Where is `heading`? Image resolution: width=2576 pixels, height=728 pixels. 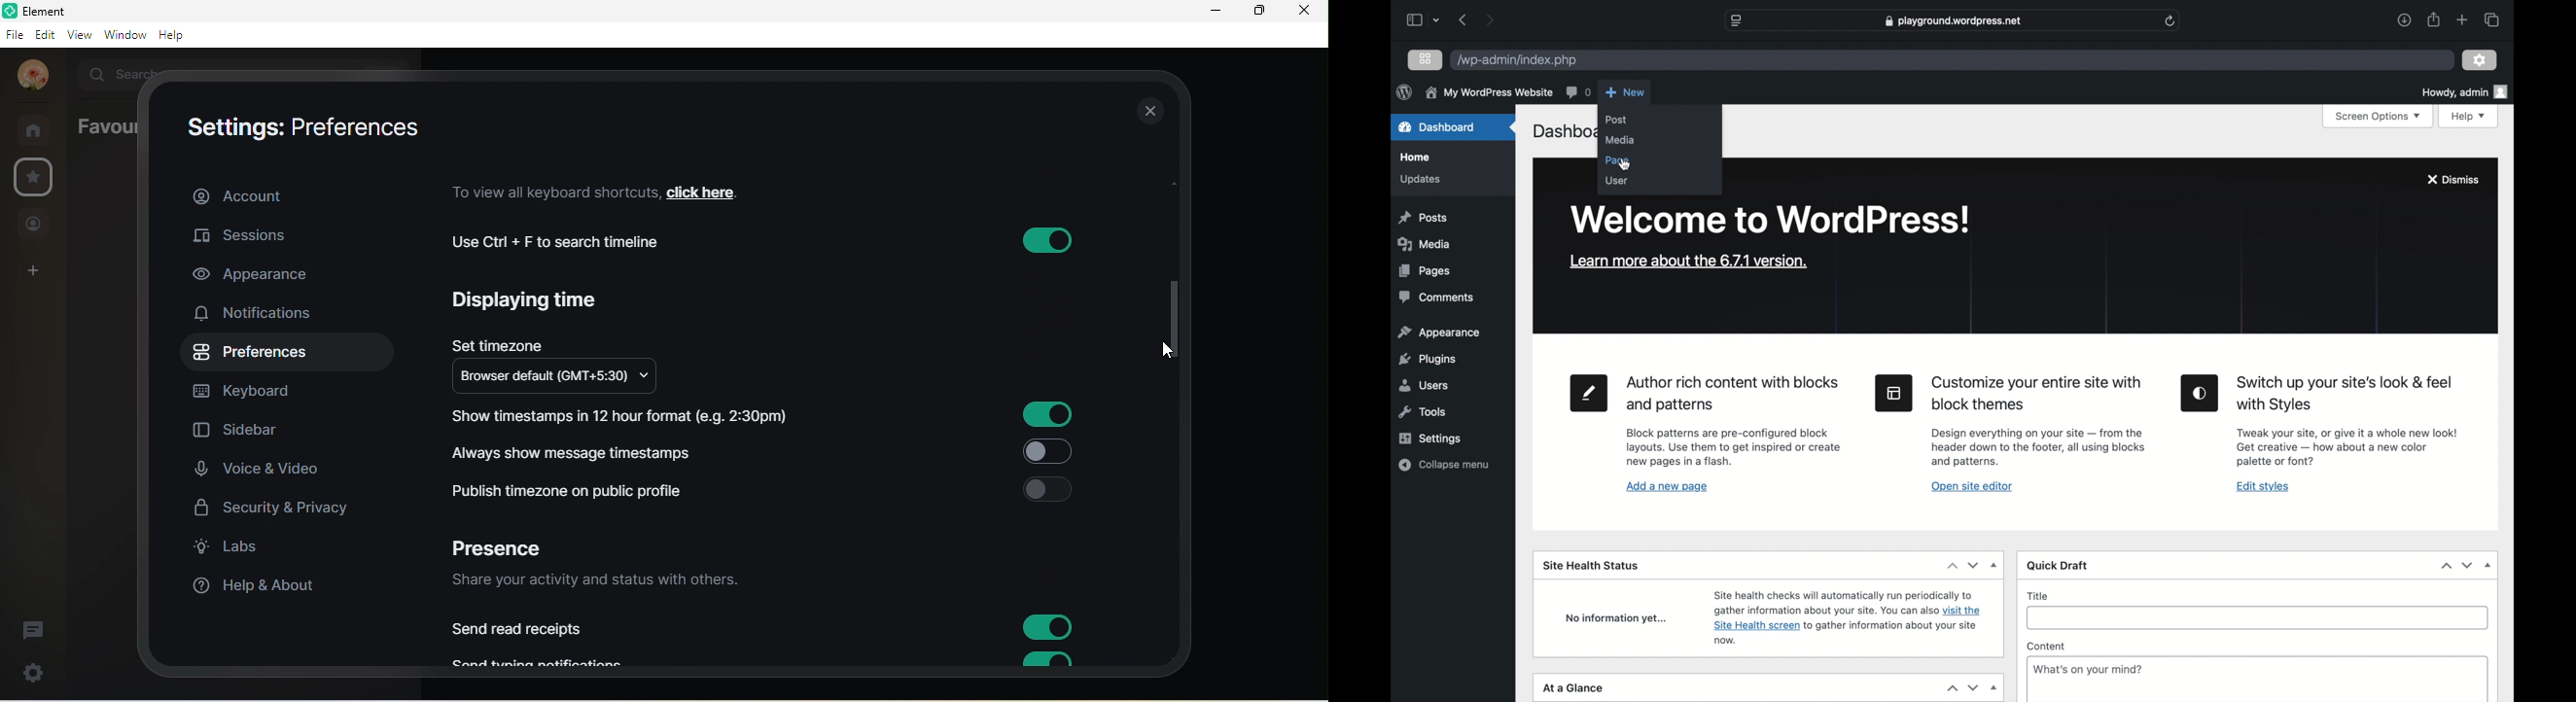
heading is located at coordinates (2038, 393).